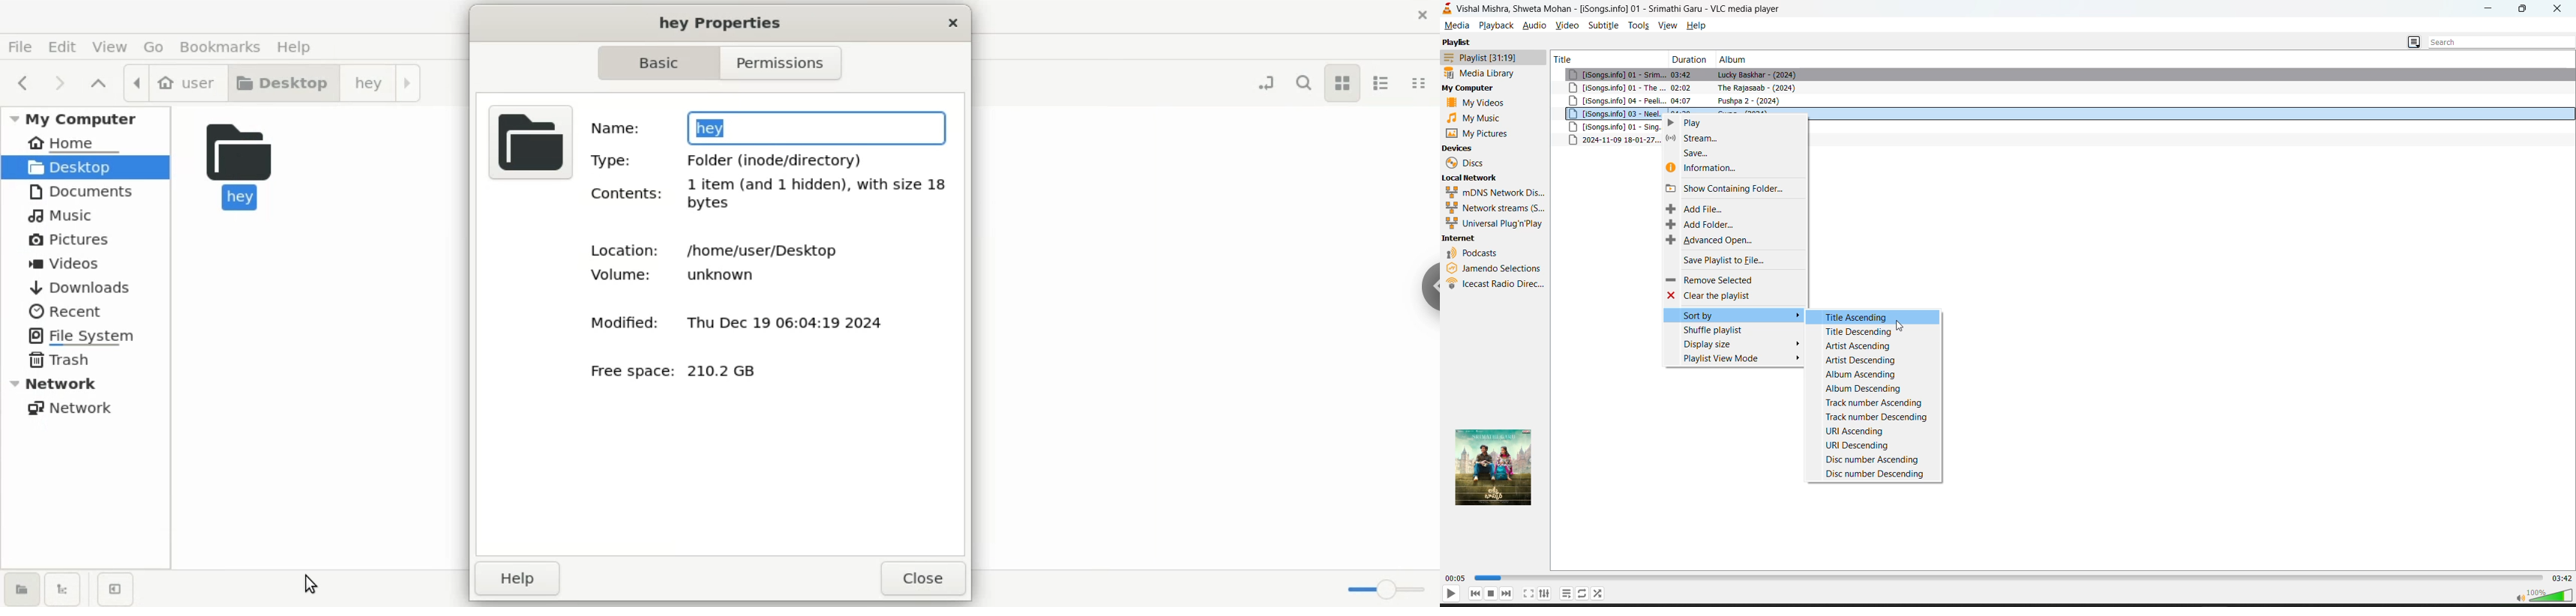 The width and height of the screenshot is (2576, 616). I want to click on add file, so click(1735, 209).